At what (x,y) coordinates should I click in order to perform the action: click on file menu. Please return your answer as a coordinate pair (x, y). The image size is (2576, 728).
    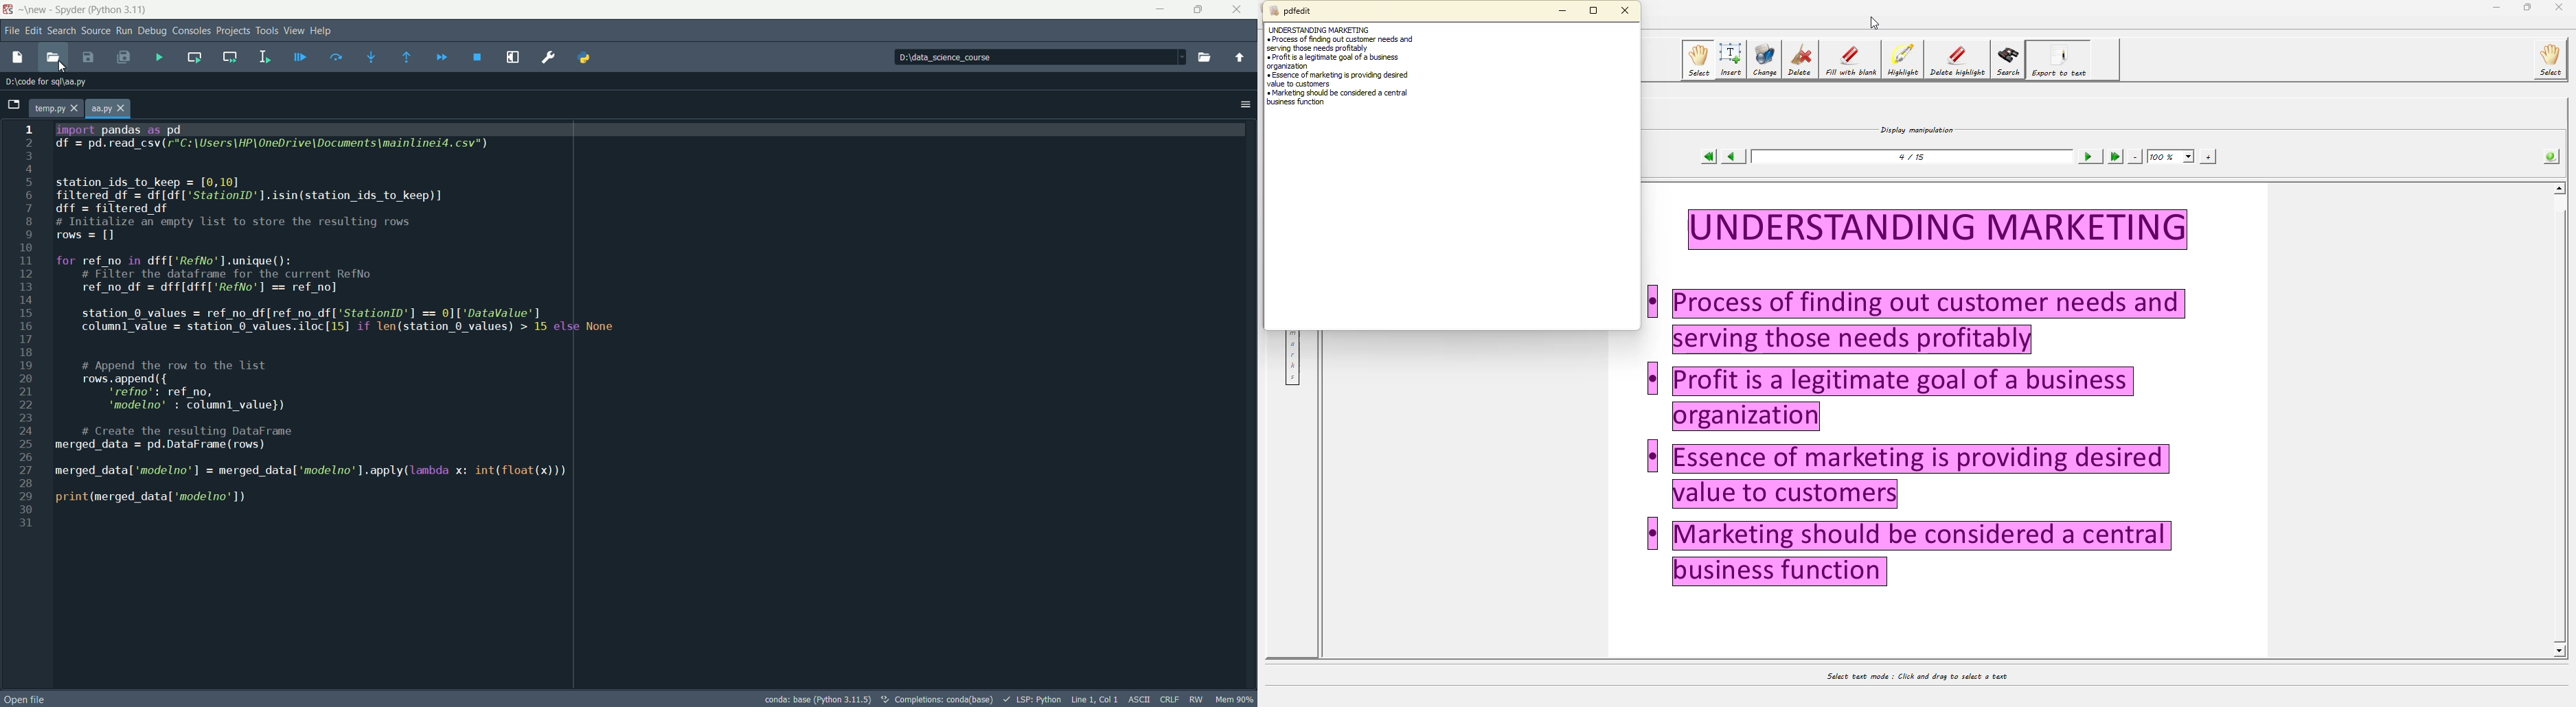
    Looking at the image, I should click on (12, 32).